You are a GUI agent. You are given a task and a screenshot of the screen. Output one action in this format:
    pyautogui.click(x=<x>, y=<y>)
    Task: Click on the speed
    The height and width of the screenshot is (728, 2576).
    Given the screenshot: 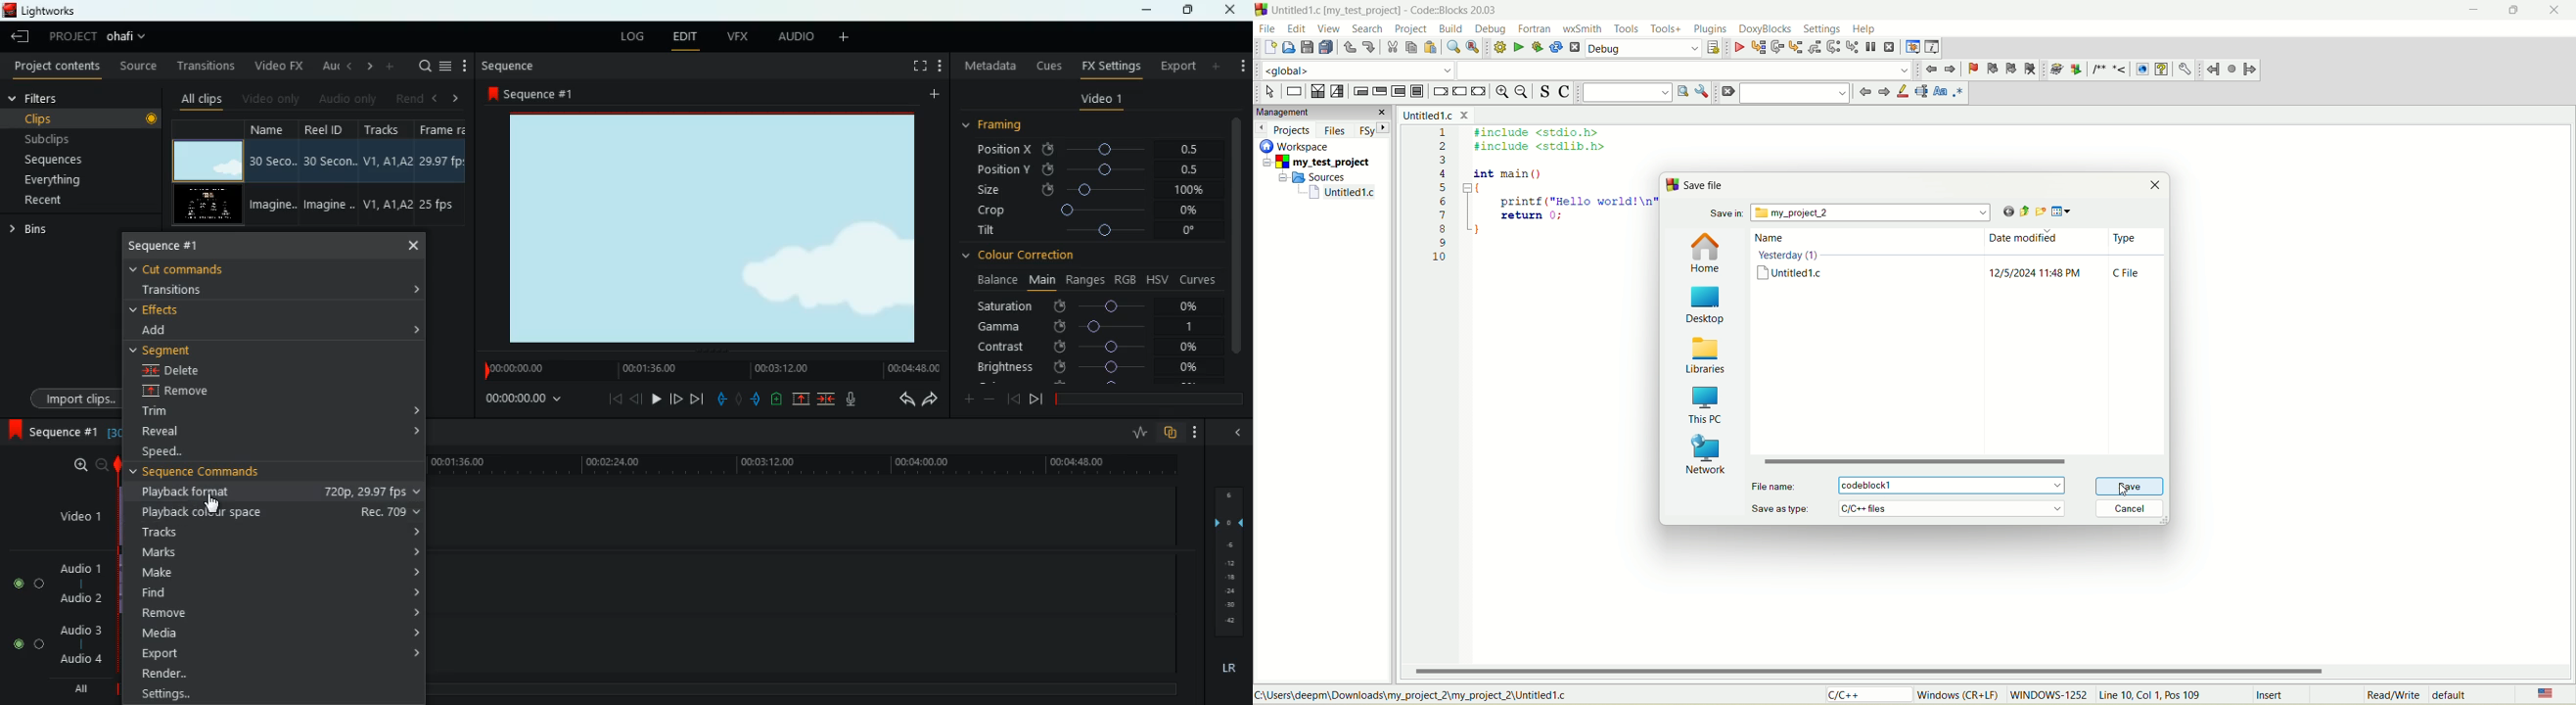 What is the action you would take?
    pyautogui.click(x=182, y=450)
    